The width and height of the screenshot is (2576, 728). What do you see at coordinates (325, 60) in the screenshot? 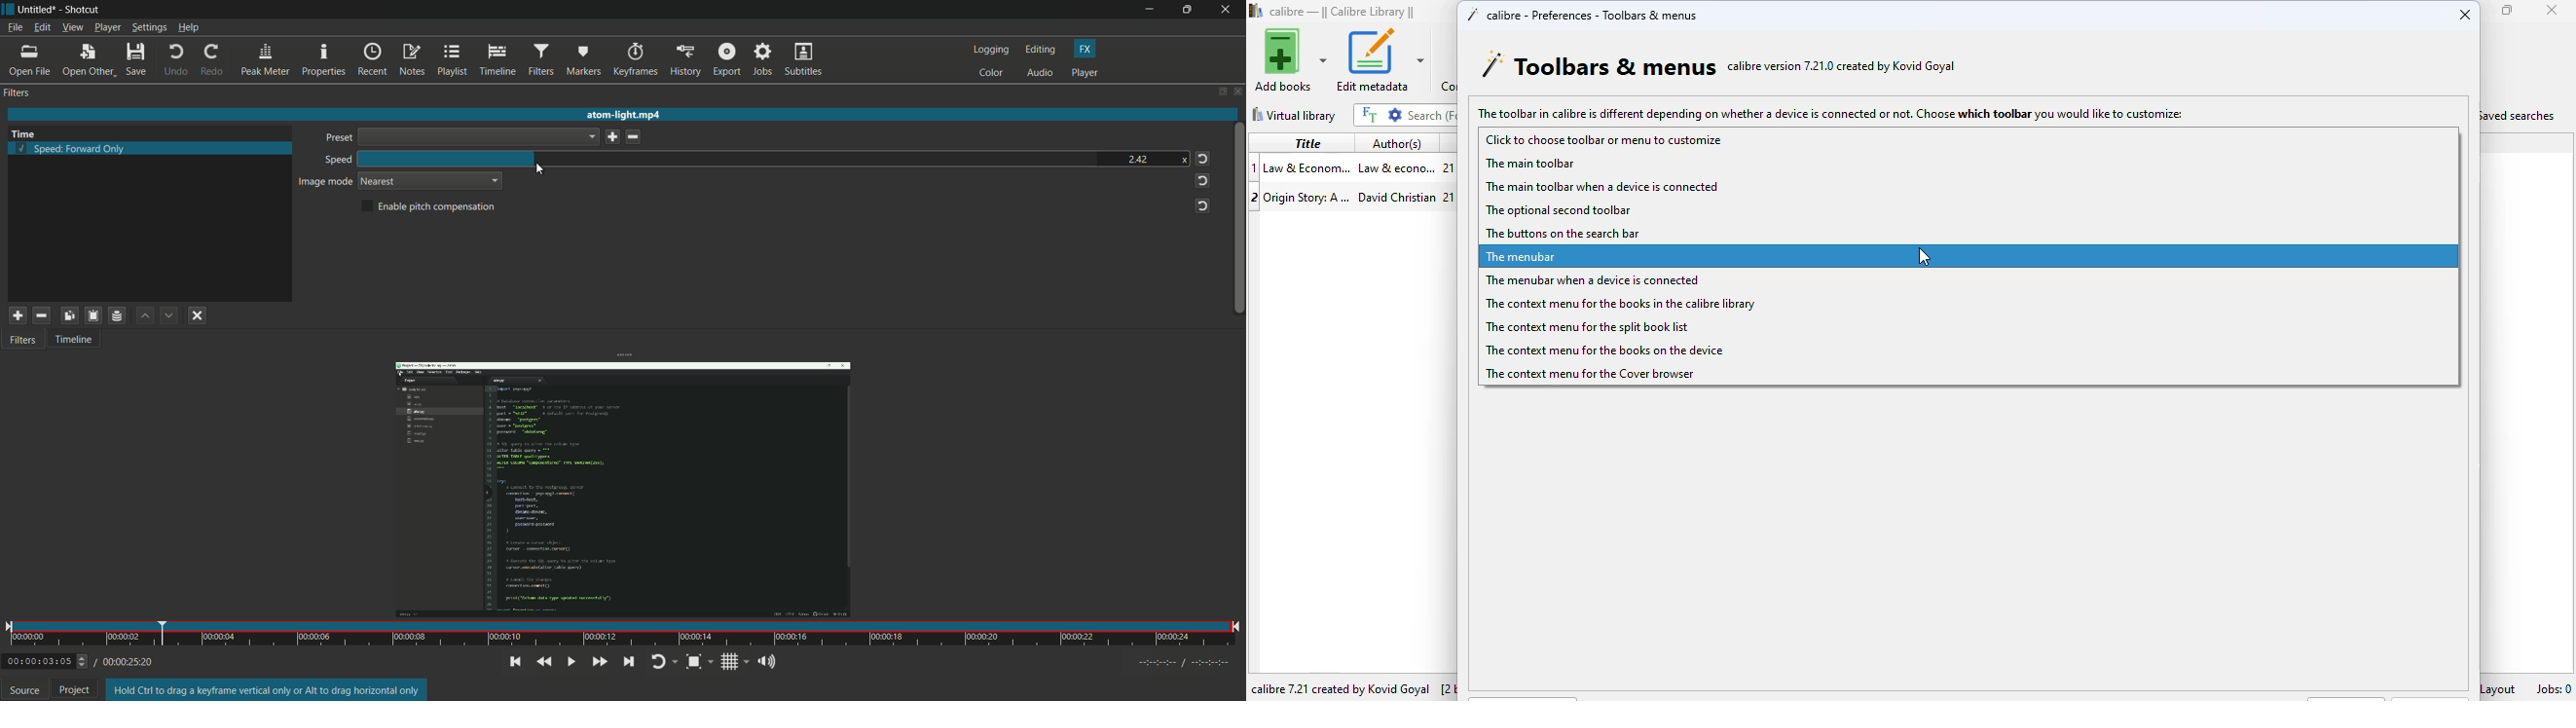
I see `properties` at bounding box center [325, 60].